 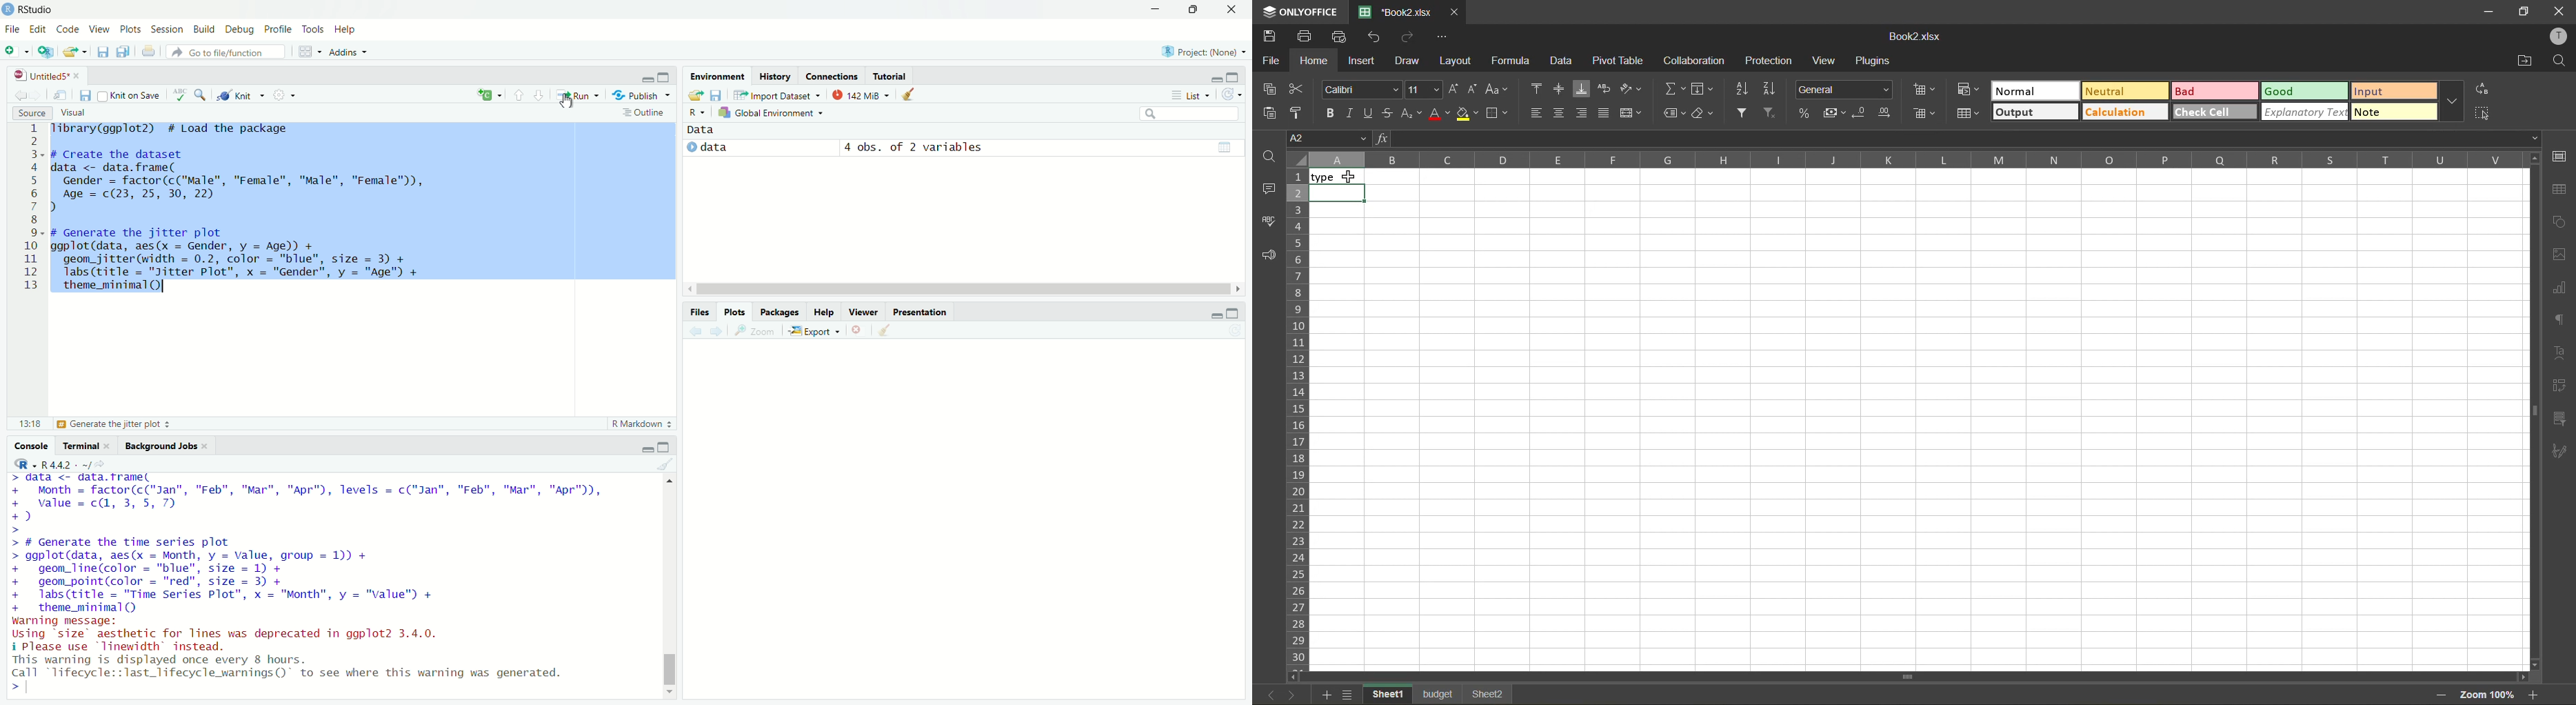 I want to click on fill color, so click(x=1467, y=113).